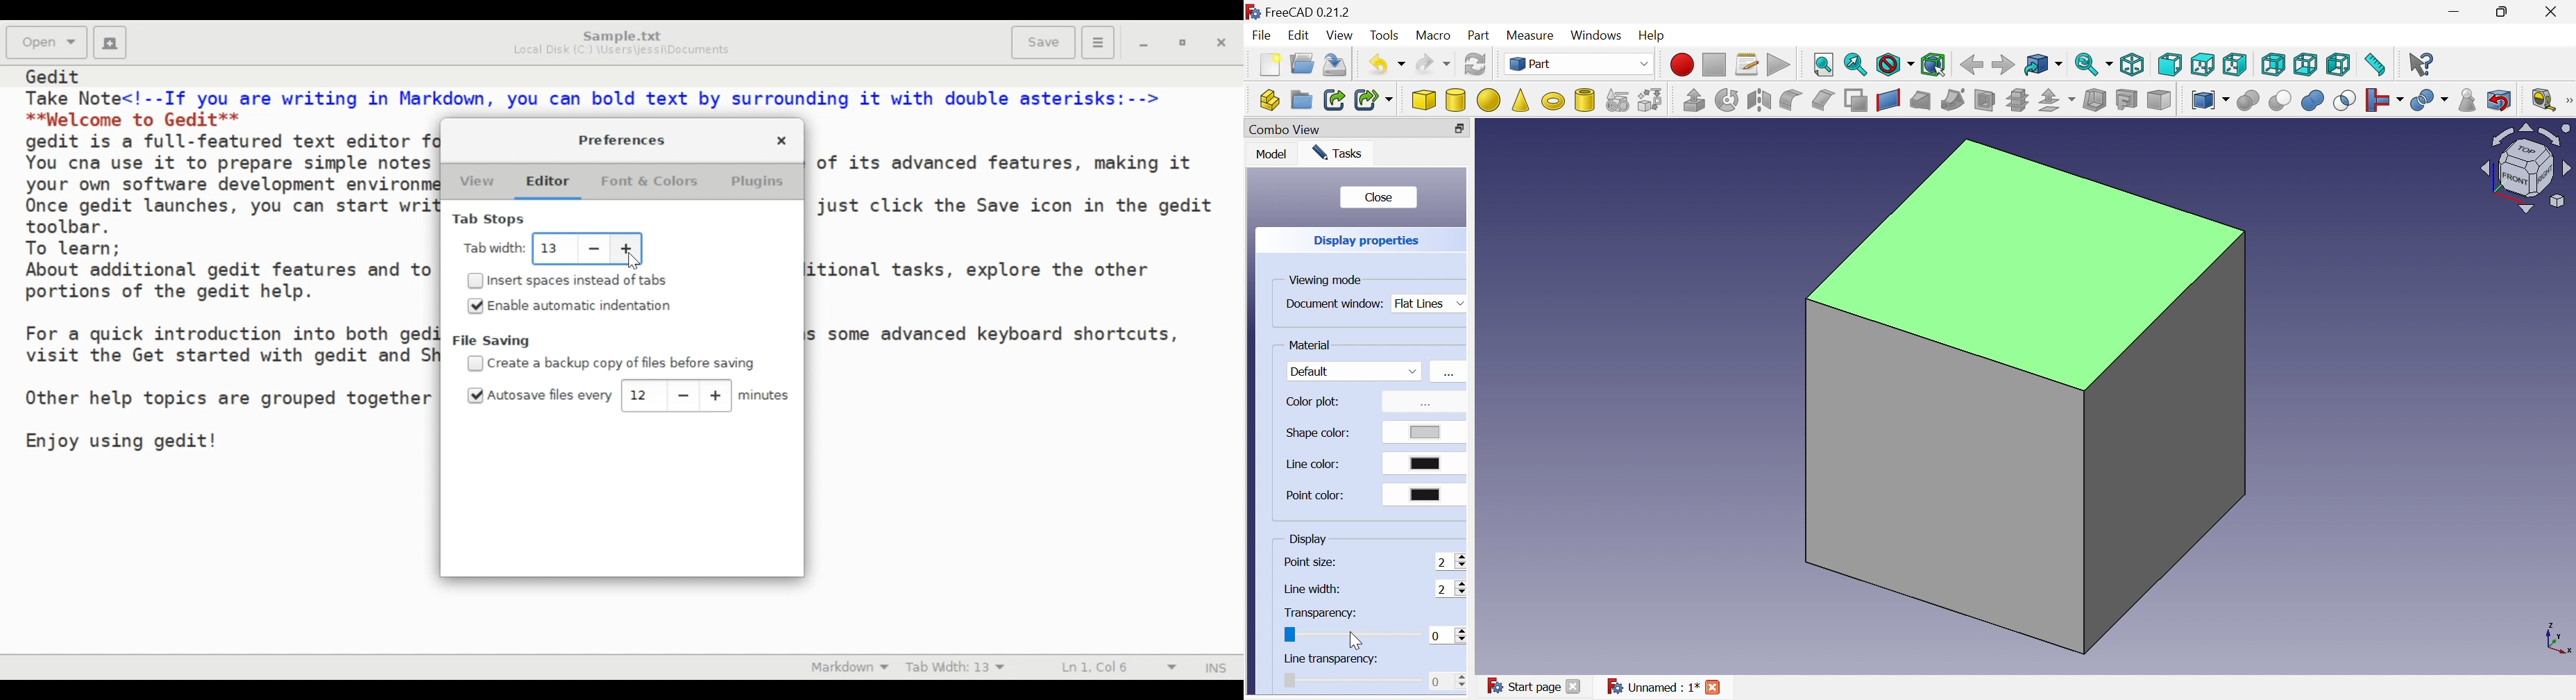 The width and height of the screenshot is (2576, 700). Describe the element at coordinates (1353, 639) in the screenshot. I see `Cursor` at that location.